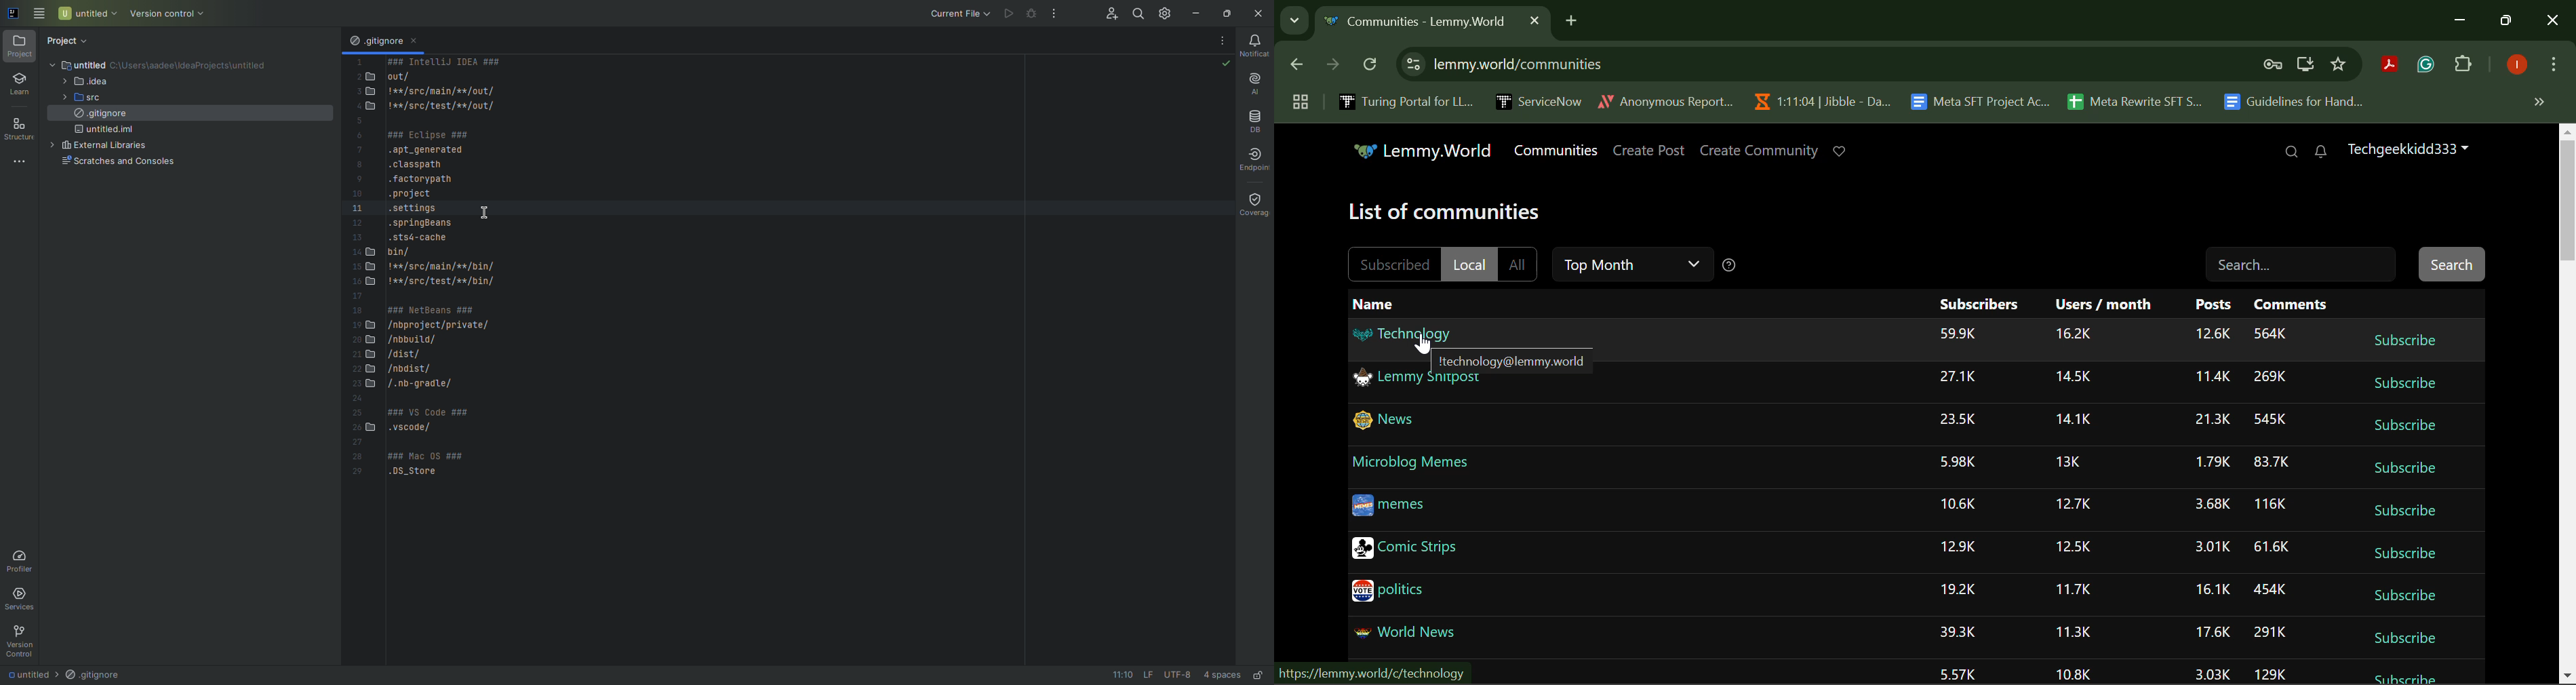 This screenshot has width=2576, height=700. What do you see at coordinates (2404, 468) in the screenshot?
I see `Subscribe Button` at bounding box center [2404, 468].